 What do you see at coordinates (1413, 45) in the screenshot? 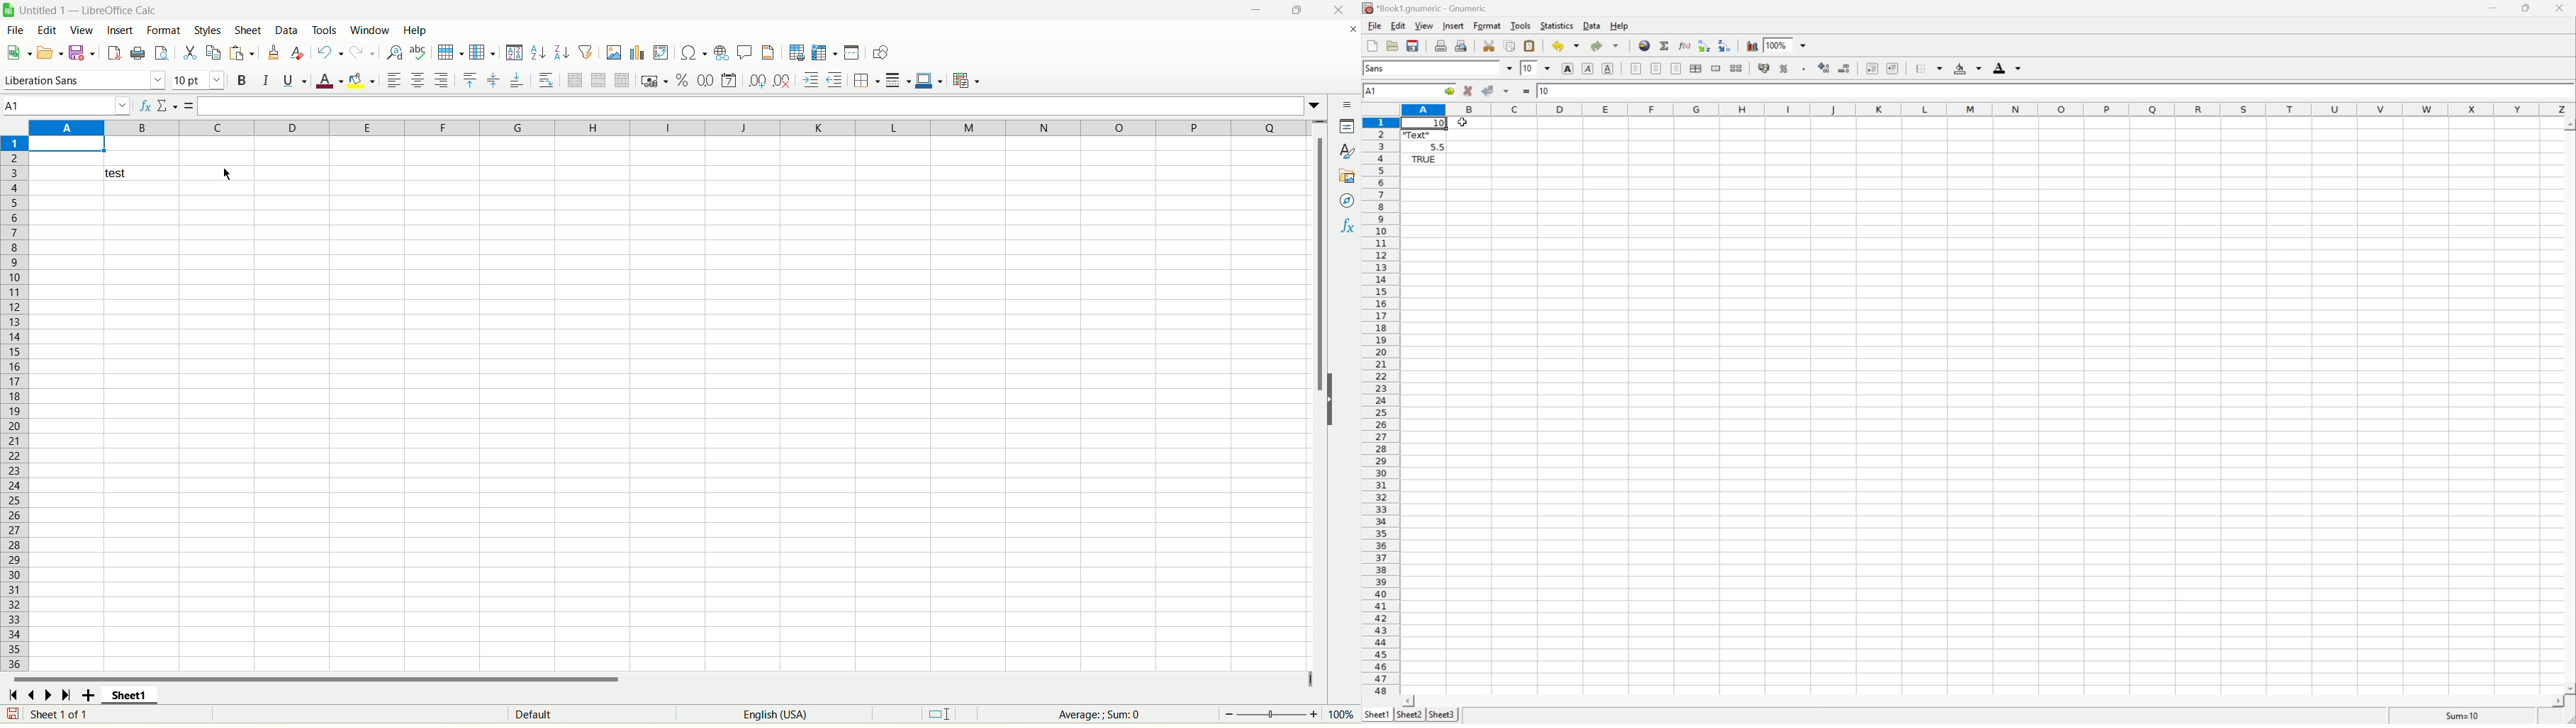
I see `Save current workbook` at bounding box center [1413, 45].